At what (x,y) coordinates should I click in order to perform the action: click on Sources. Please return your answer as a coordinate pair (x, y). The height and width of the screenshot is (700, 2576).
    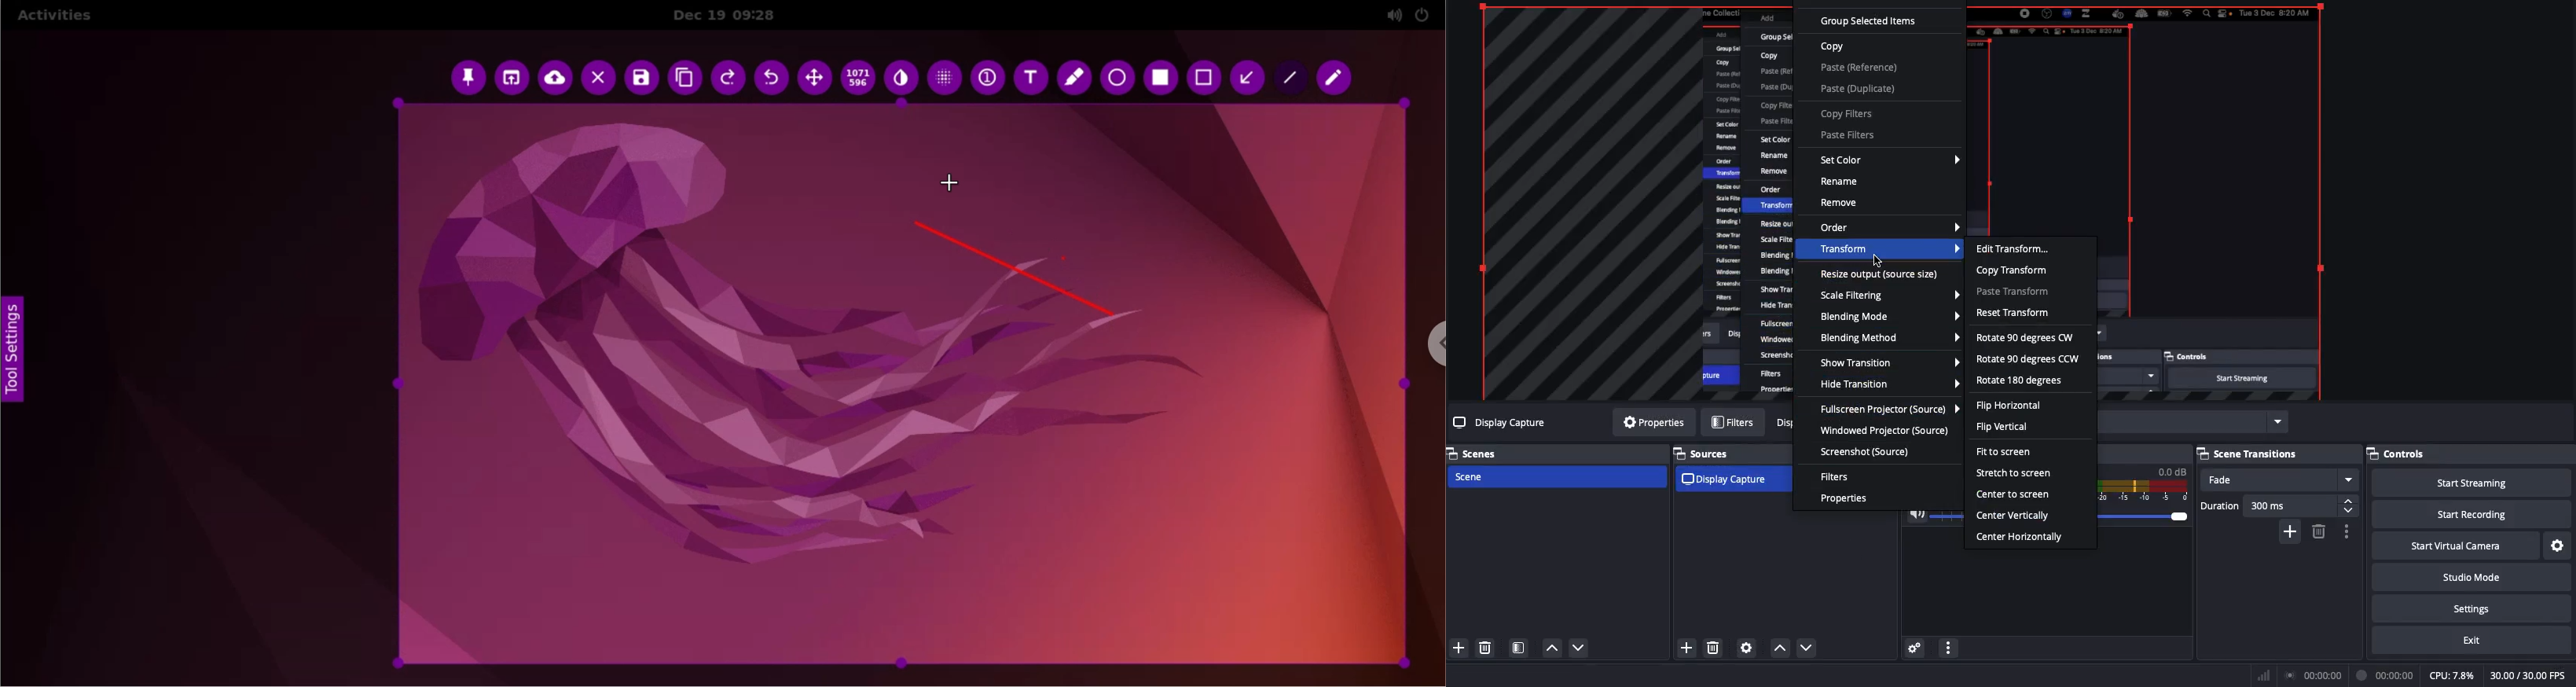
    Looking at the image, I should click on (1707, 453).